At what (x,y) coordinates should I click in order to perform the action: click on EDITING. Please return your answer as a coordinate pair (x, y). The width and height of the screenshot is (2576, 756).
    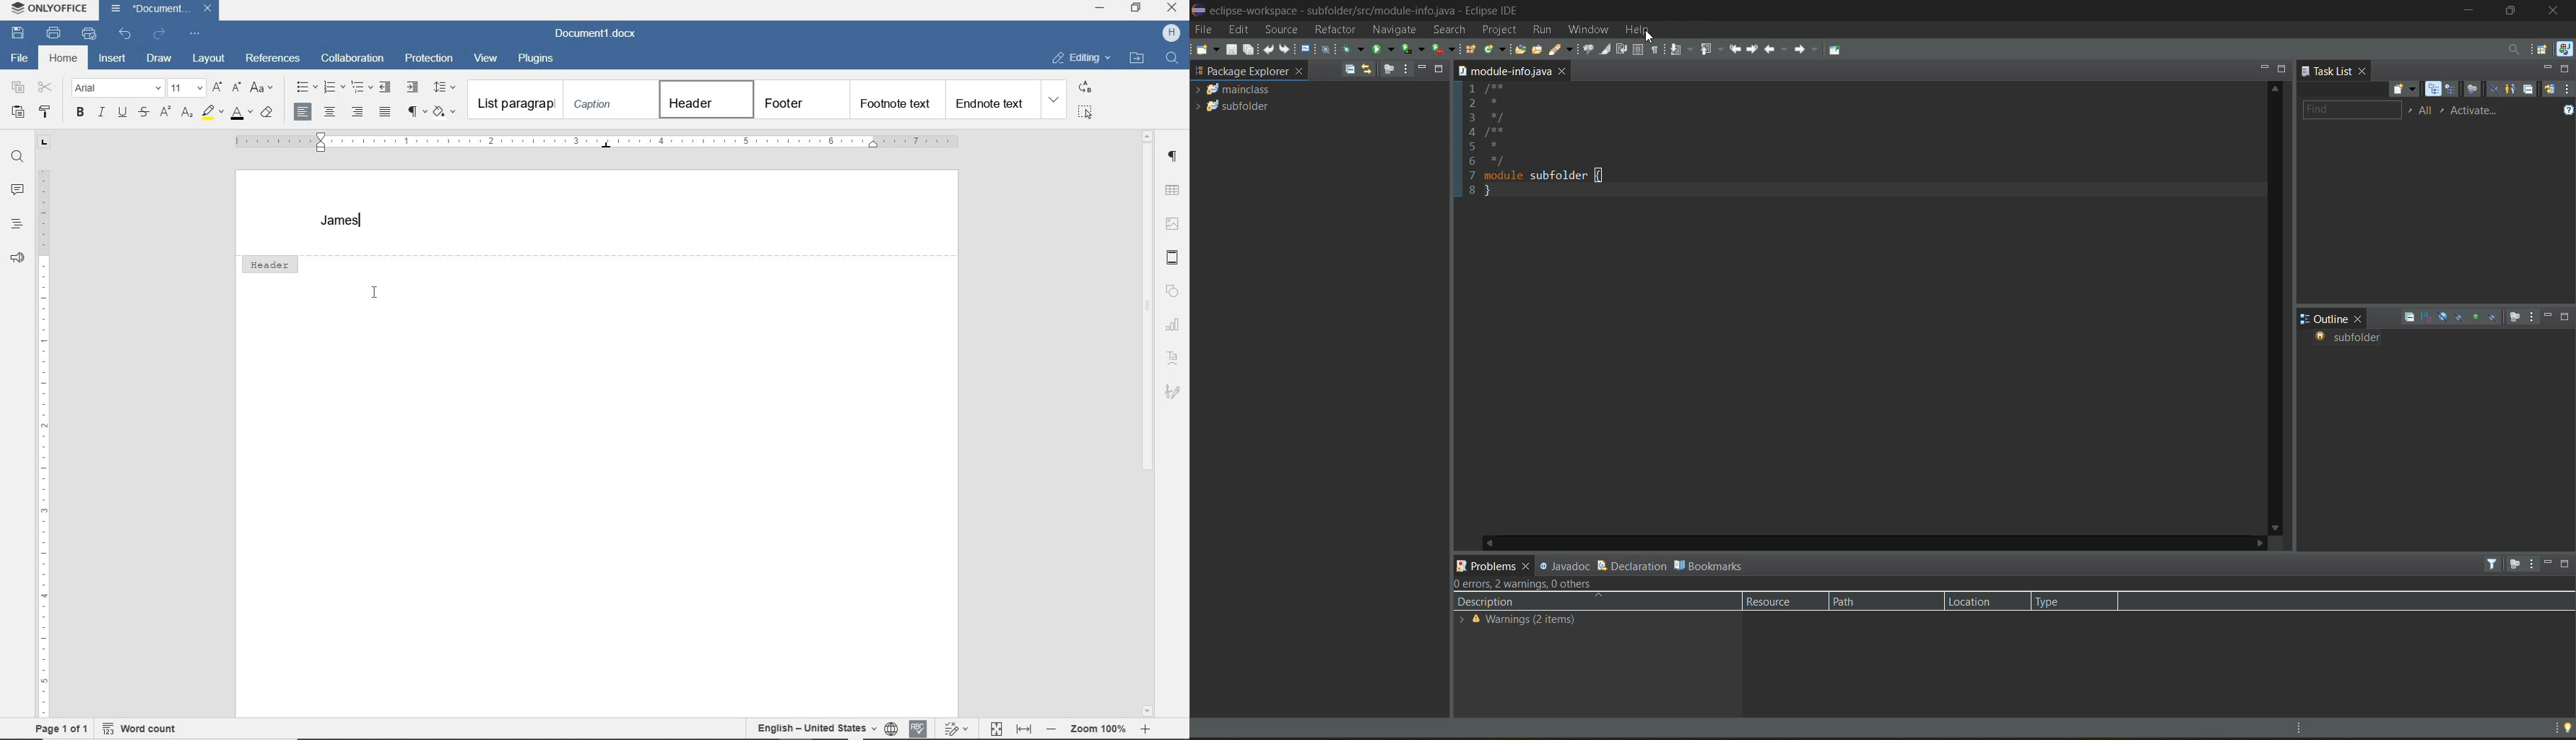
    Looking at the image, I should click on (1081, 58).